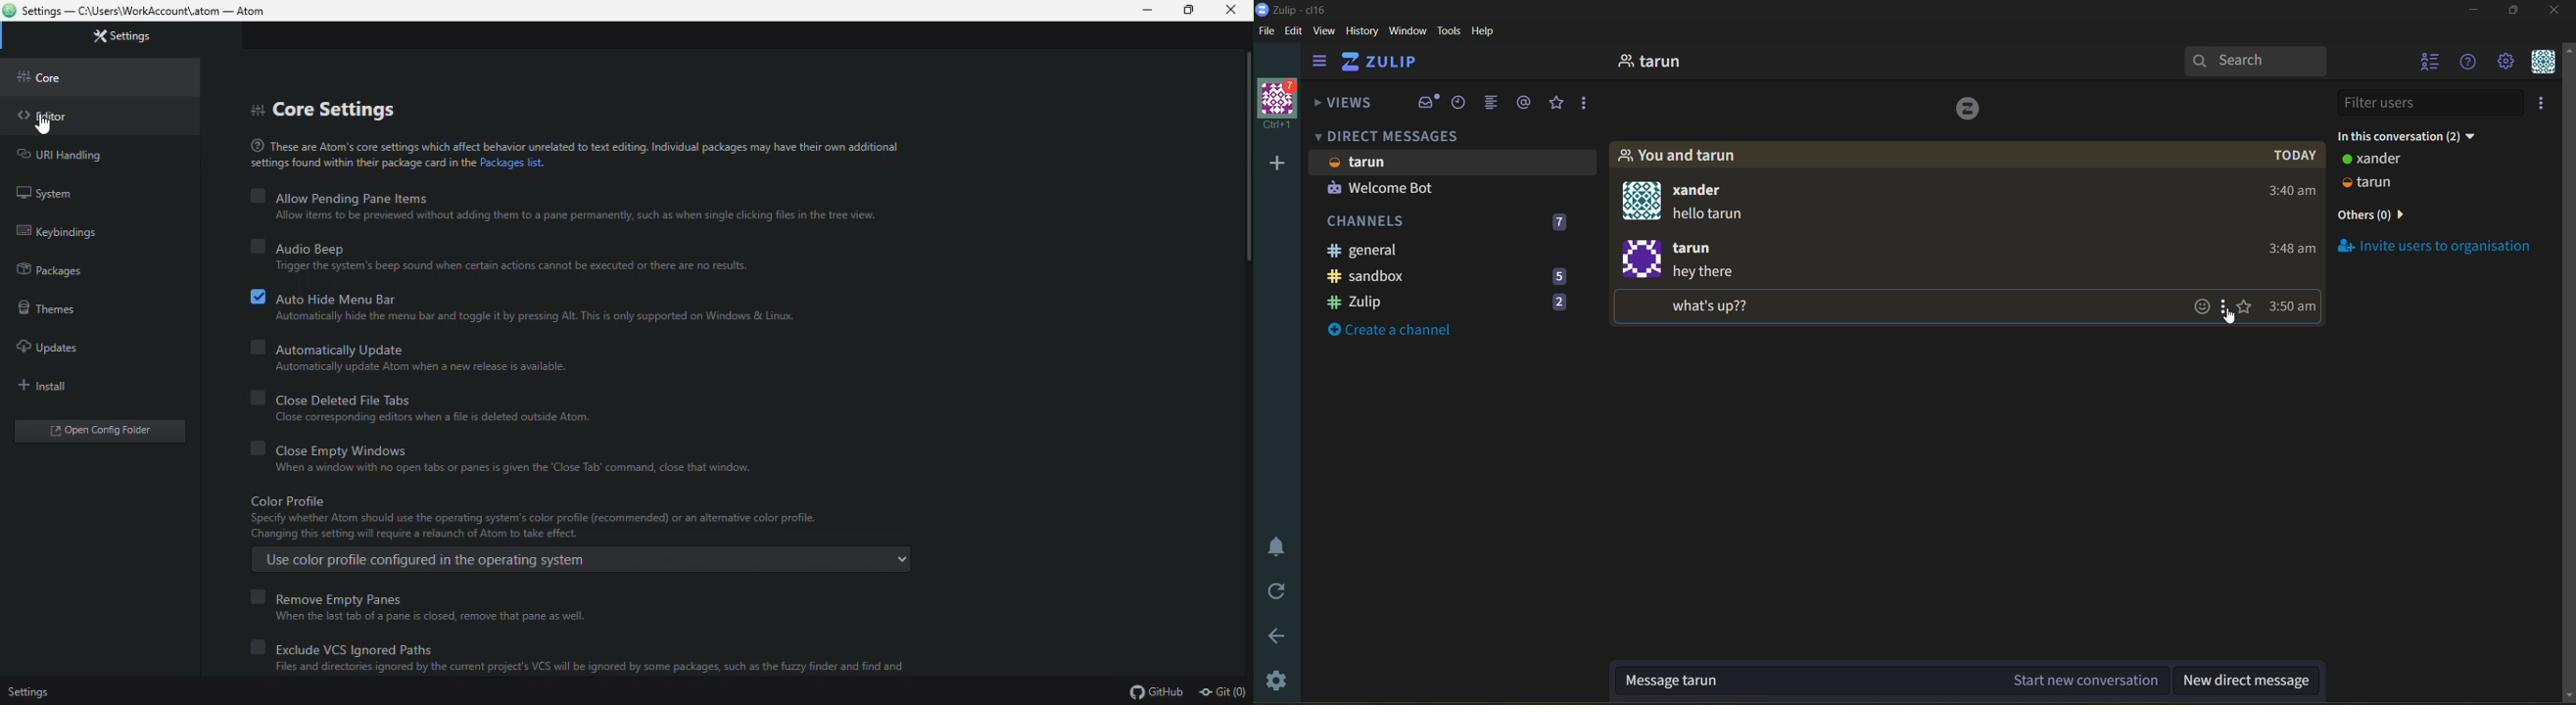 This screenshot has height=728, width=2576. What do you see at coordinates (1968, 110) in the screenshot?
I see `logo` at bounding box center [1968, 110].